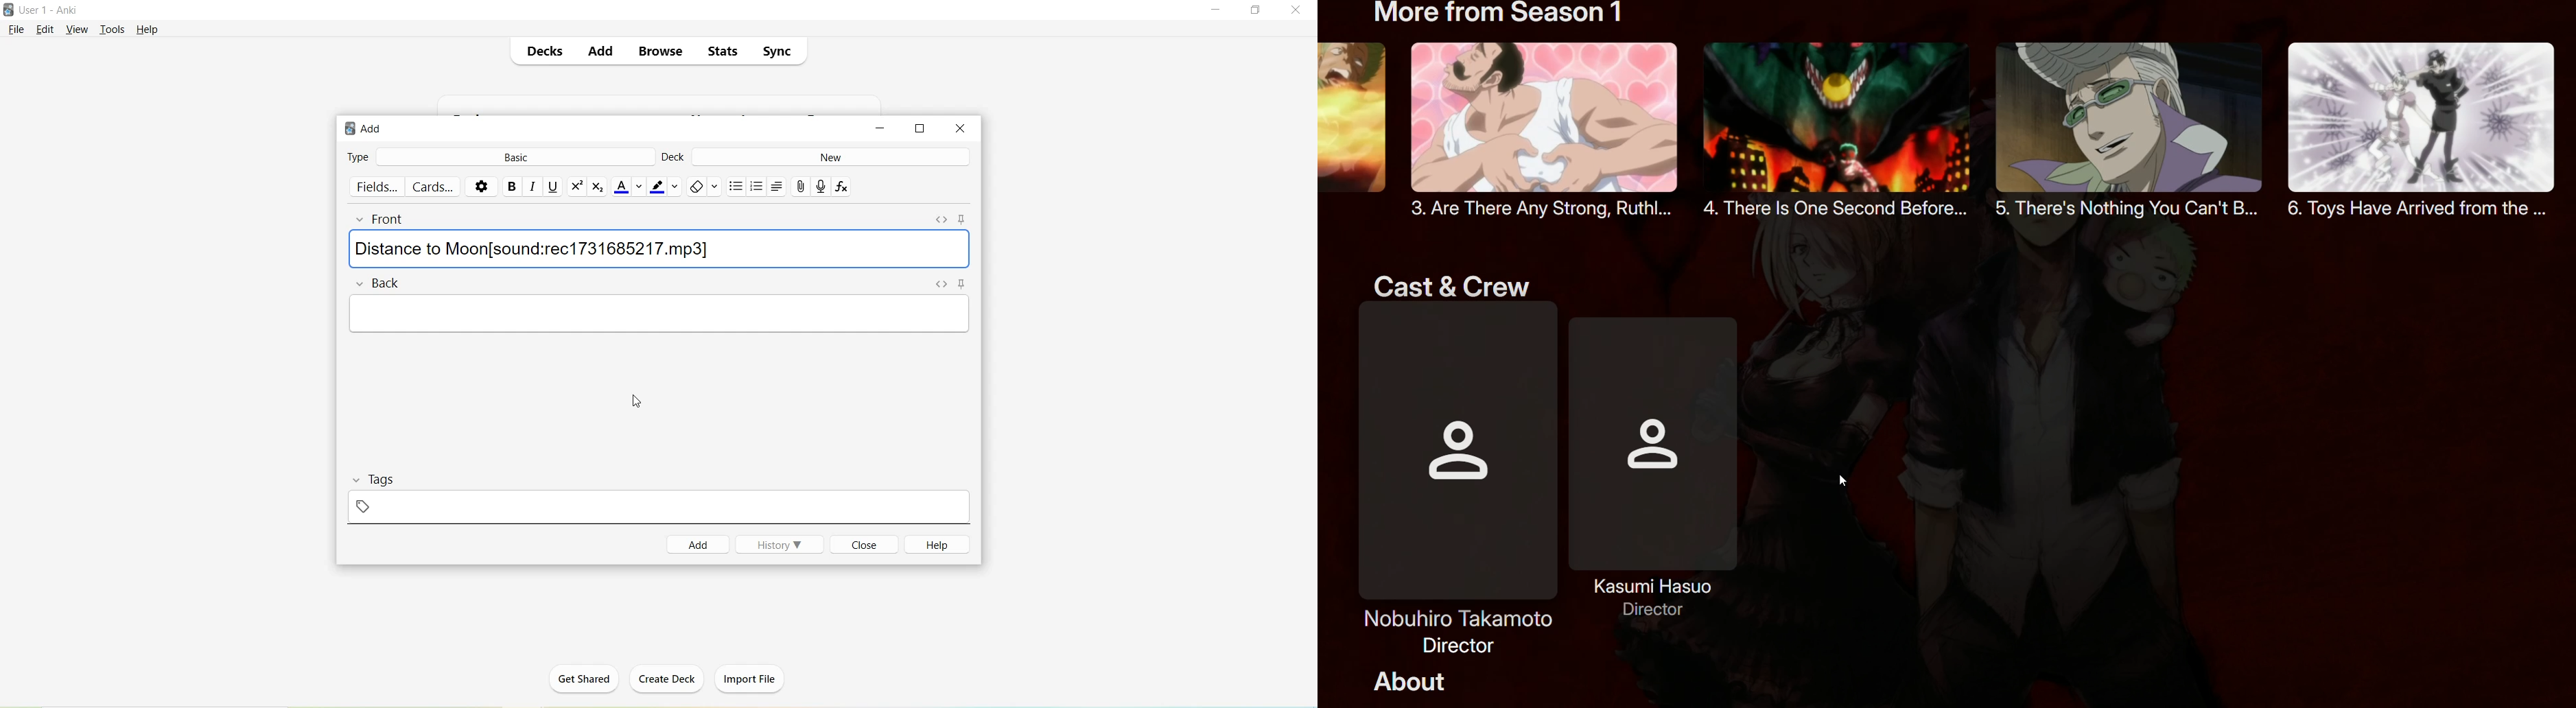 The width and height of the screenshot is (2576, 728). I want to click on Maximize, so click(1256, 10).